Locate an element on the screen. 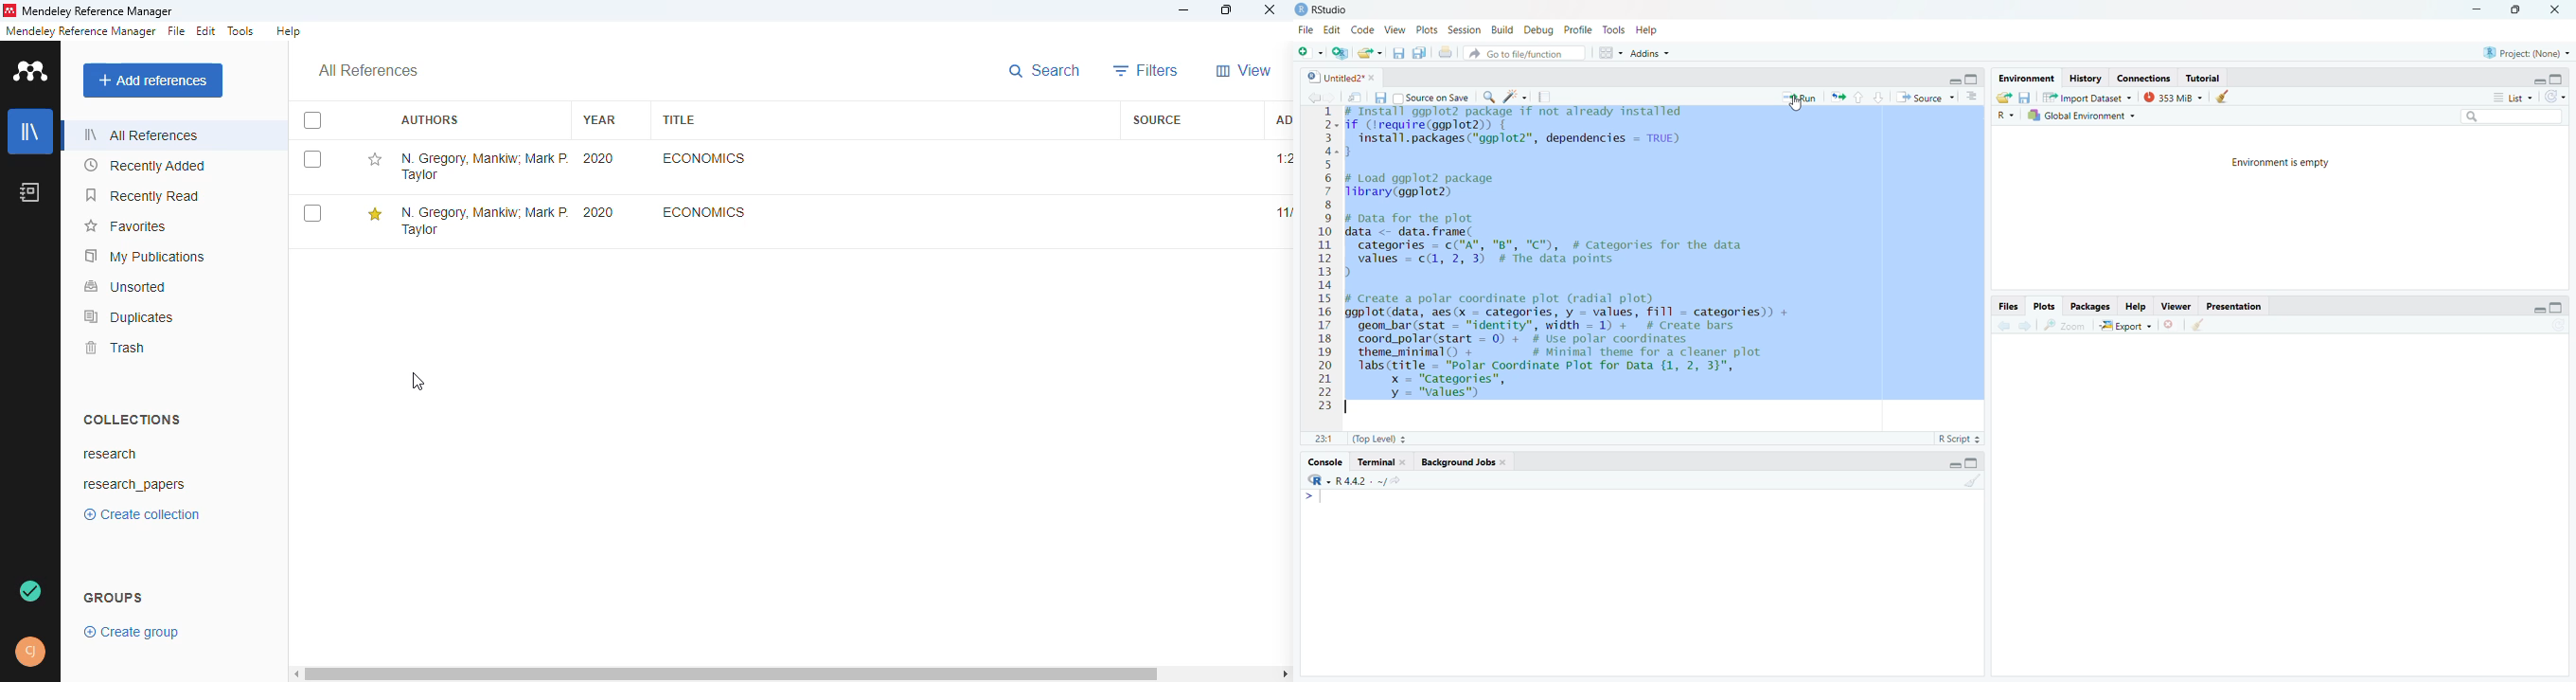  save current file is located at coordinates (1399, 53).